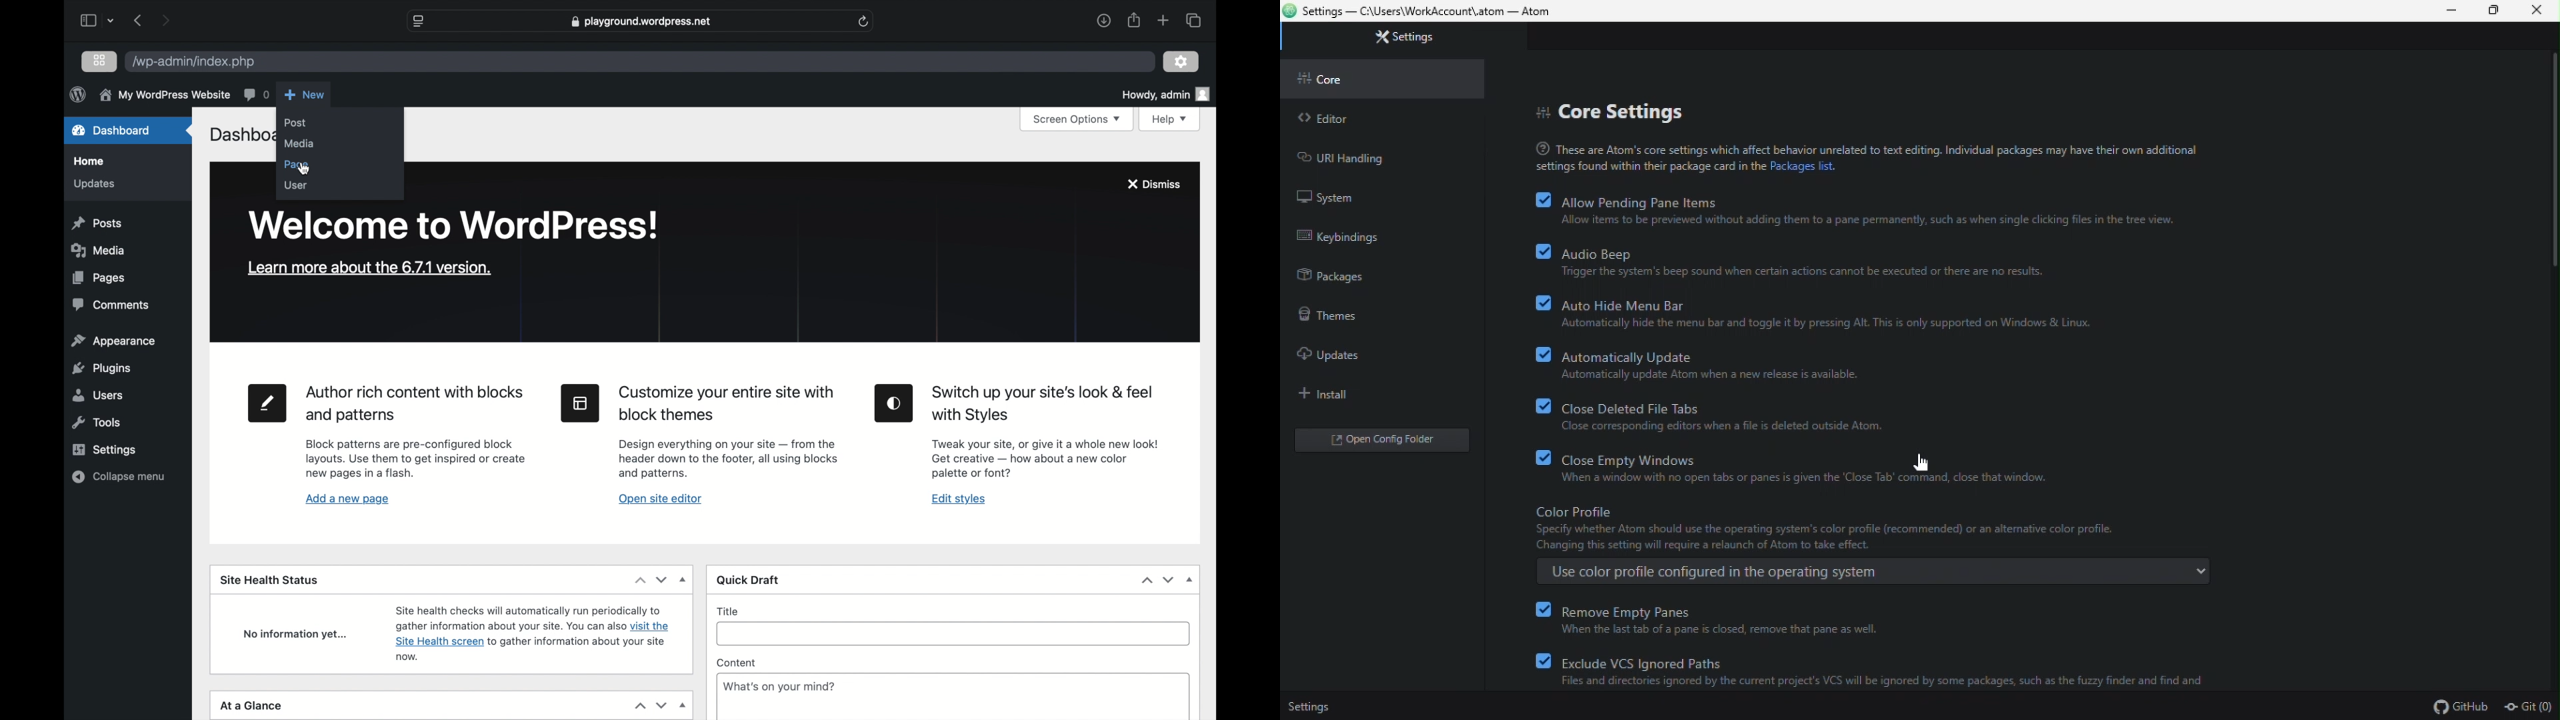 The image size is (2576, 728). What do you see at coordinates (347, 500) in the screenshot?
I see `add a new page` at bounding box center [347, 500].